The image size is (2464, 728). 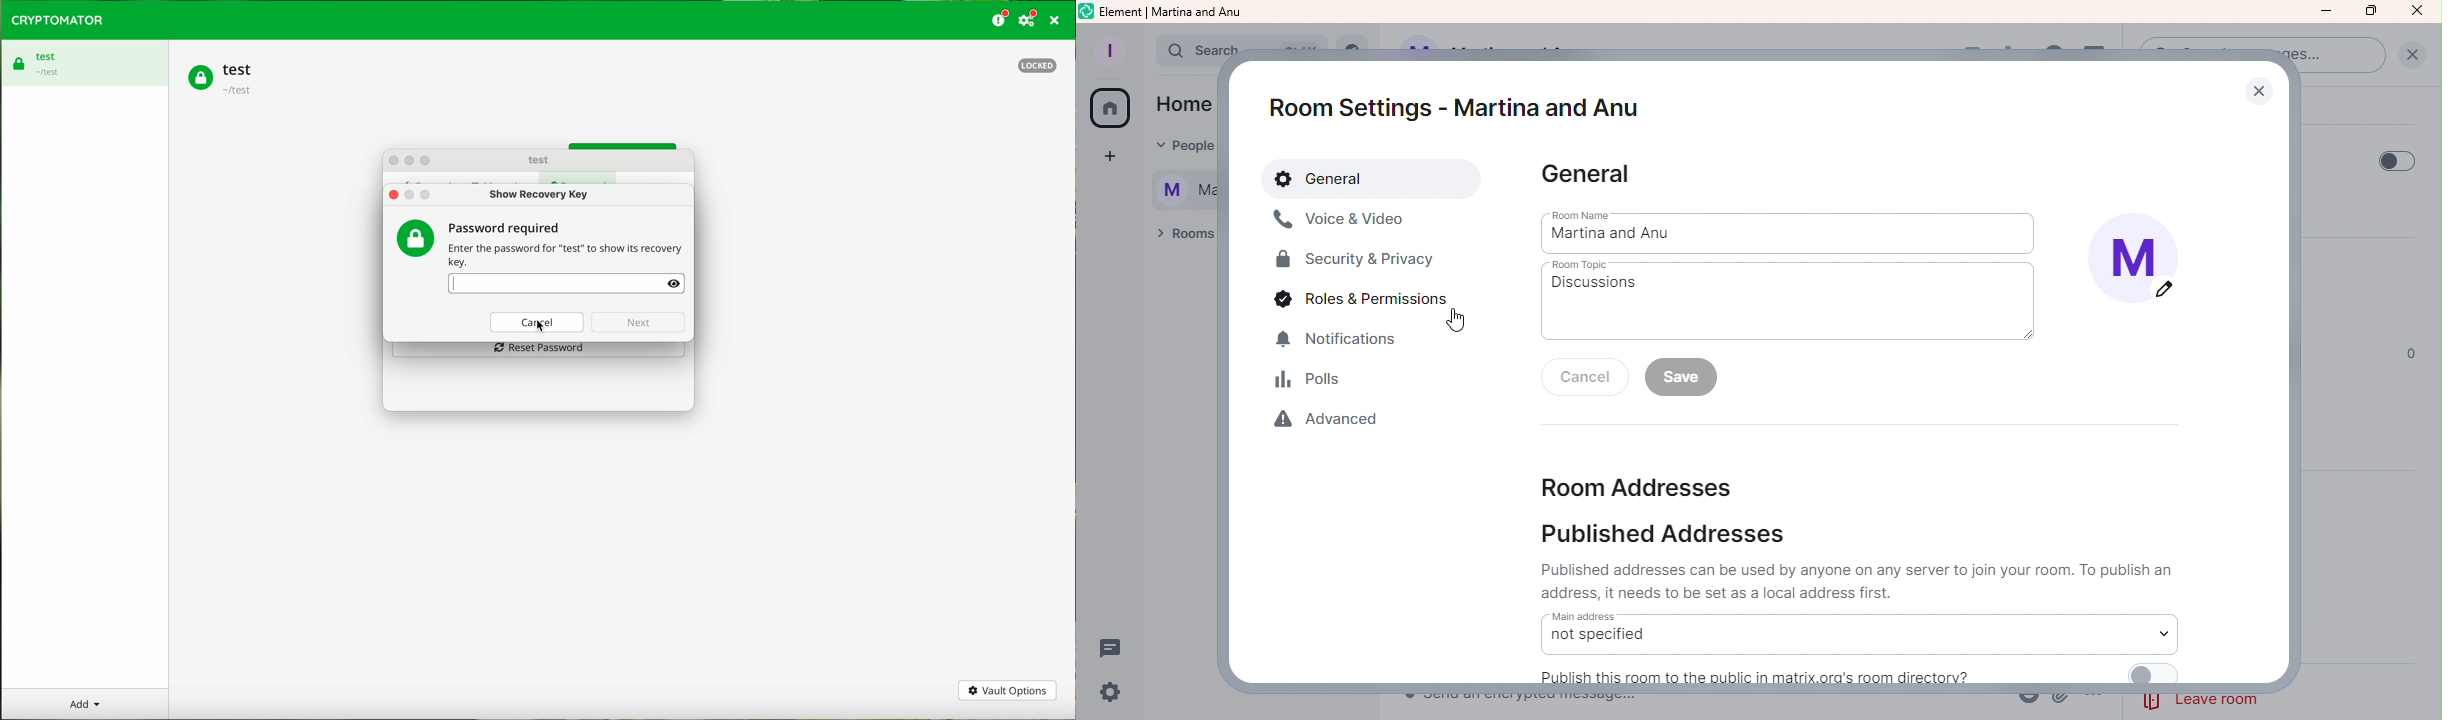 What do you see at coordinates (1335, 424) in the screenshot?
I see `Advanced` at bounding box center [1335, 424].